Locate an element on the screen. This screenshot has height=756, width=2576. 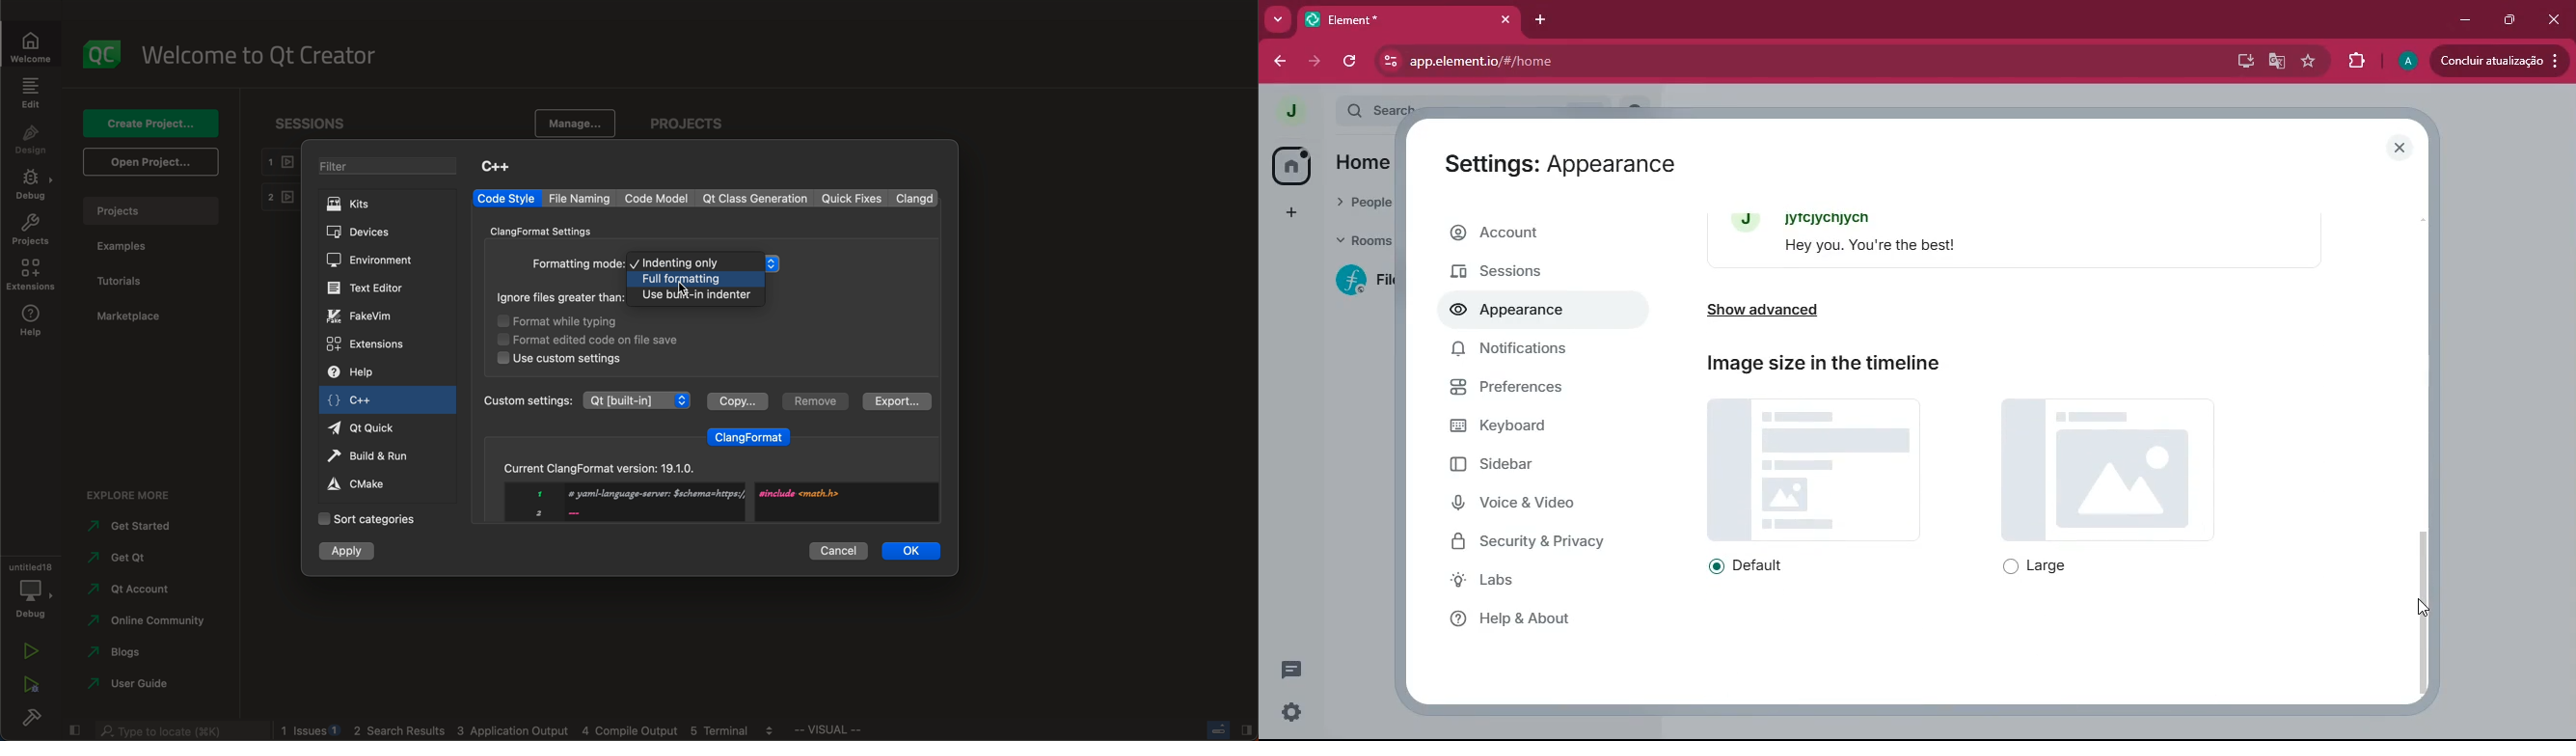
Element* is located at coordinates (1396, 18).